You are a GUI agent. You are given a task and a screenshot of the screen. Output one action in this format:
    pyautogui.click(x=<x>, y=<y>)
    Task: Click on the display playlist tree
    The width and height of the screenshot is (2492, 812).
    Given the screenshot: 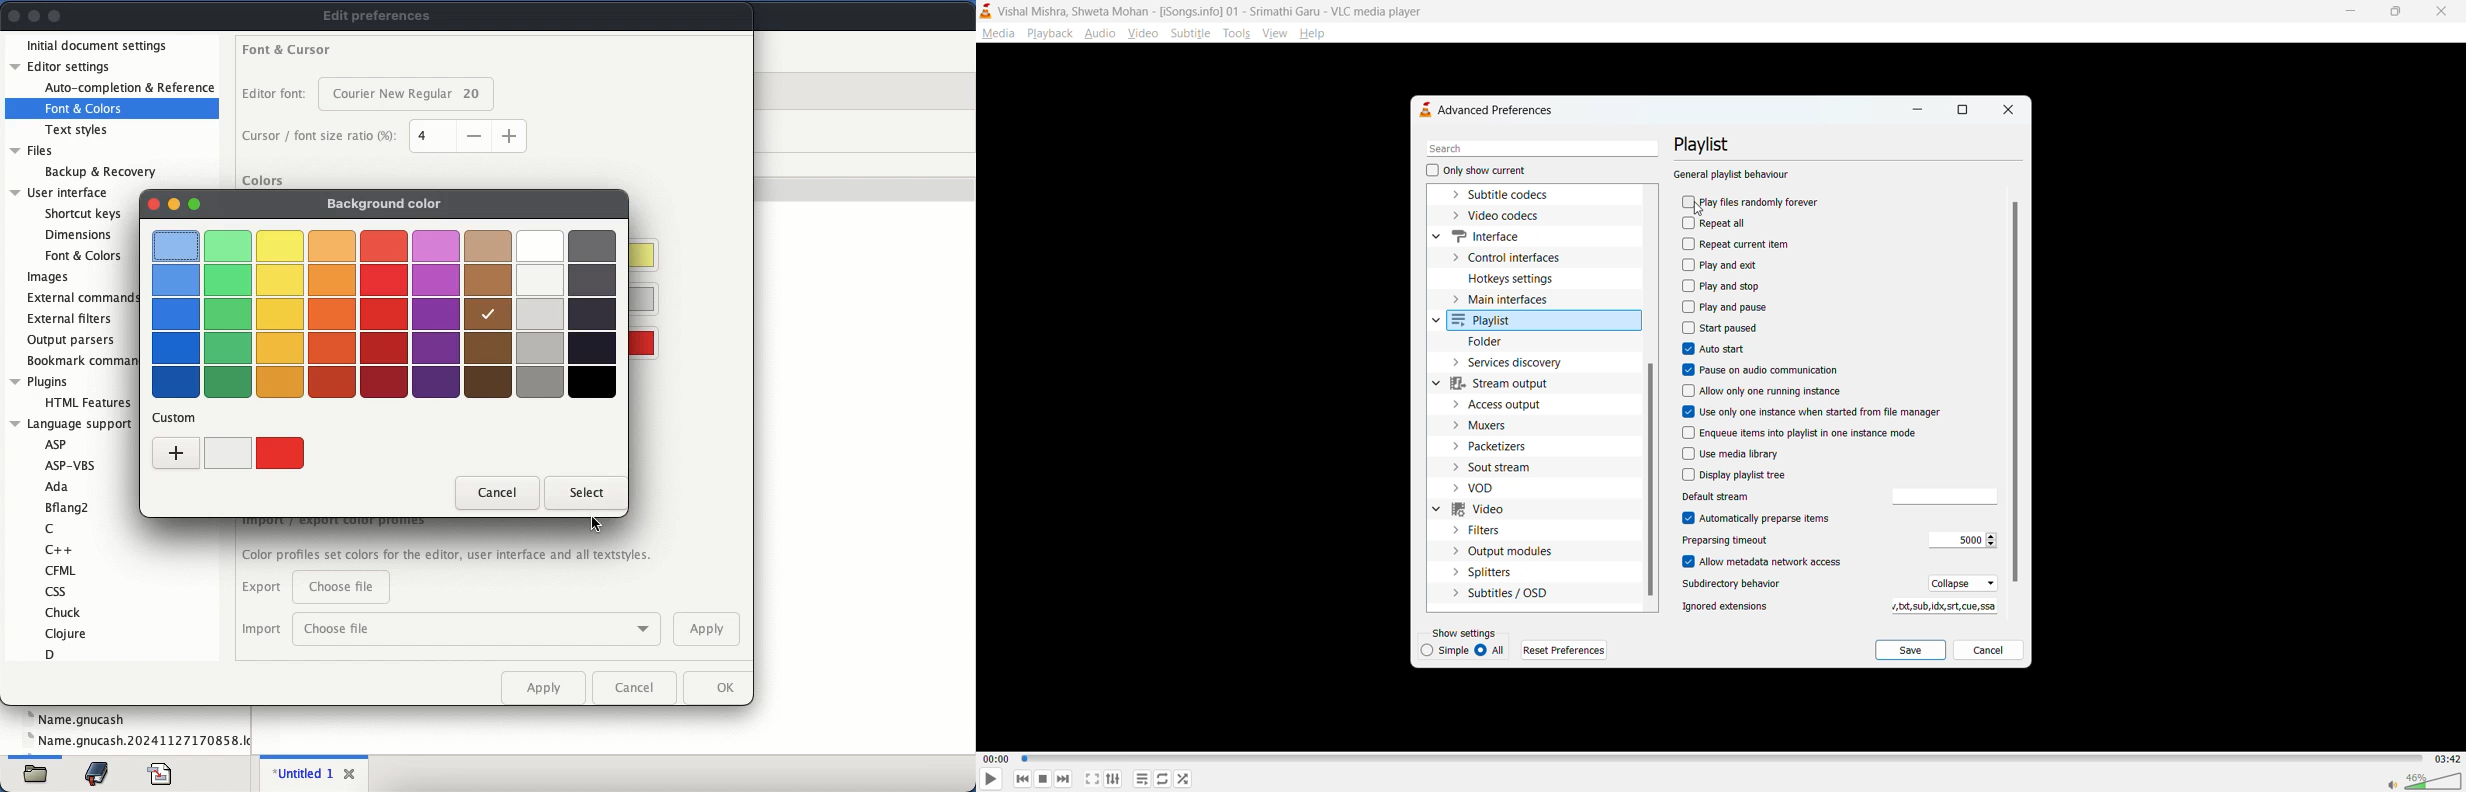 What is the action you would take?
    pyautogui.click(x=1738, y=475)
    